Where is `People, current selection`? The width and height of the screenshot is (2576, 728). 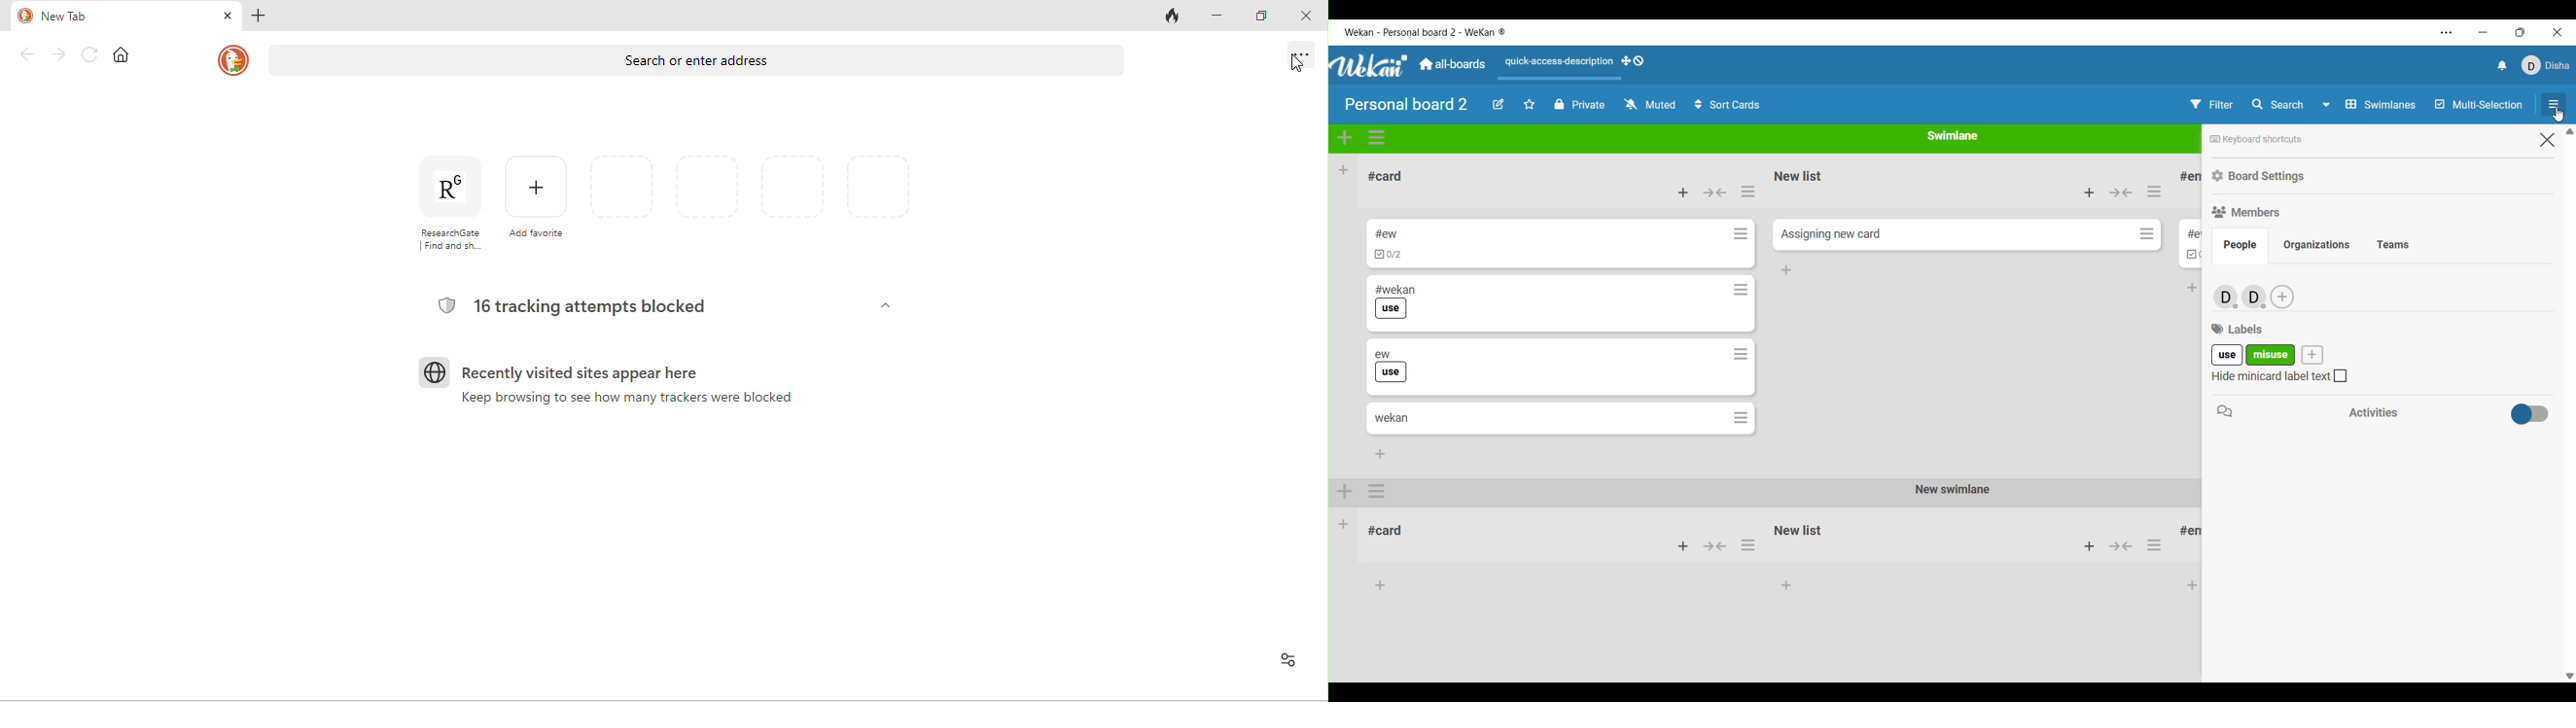 People, current selection is located at coordinates (2240, 246).